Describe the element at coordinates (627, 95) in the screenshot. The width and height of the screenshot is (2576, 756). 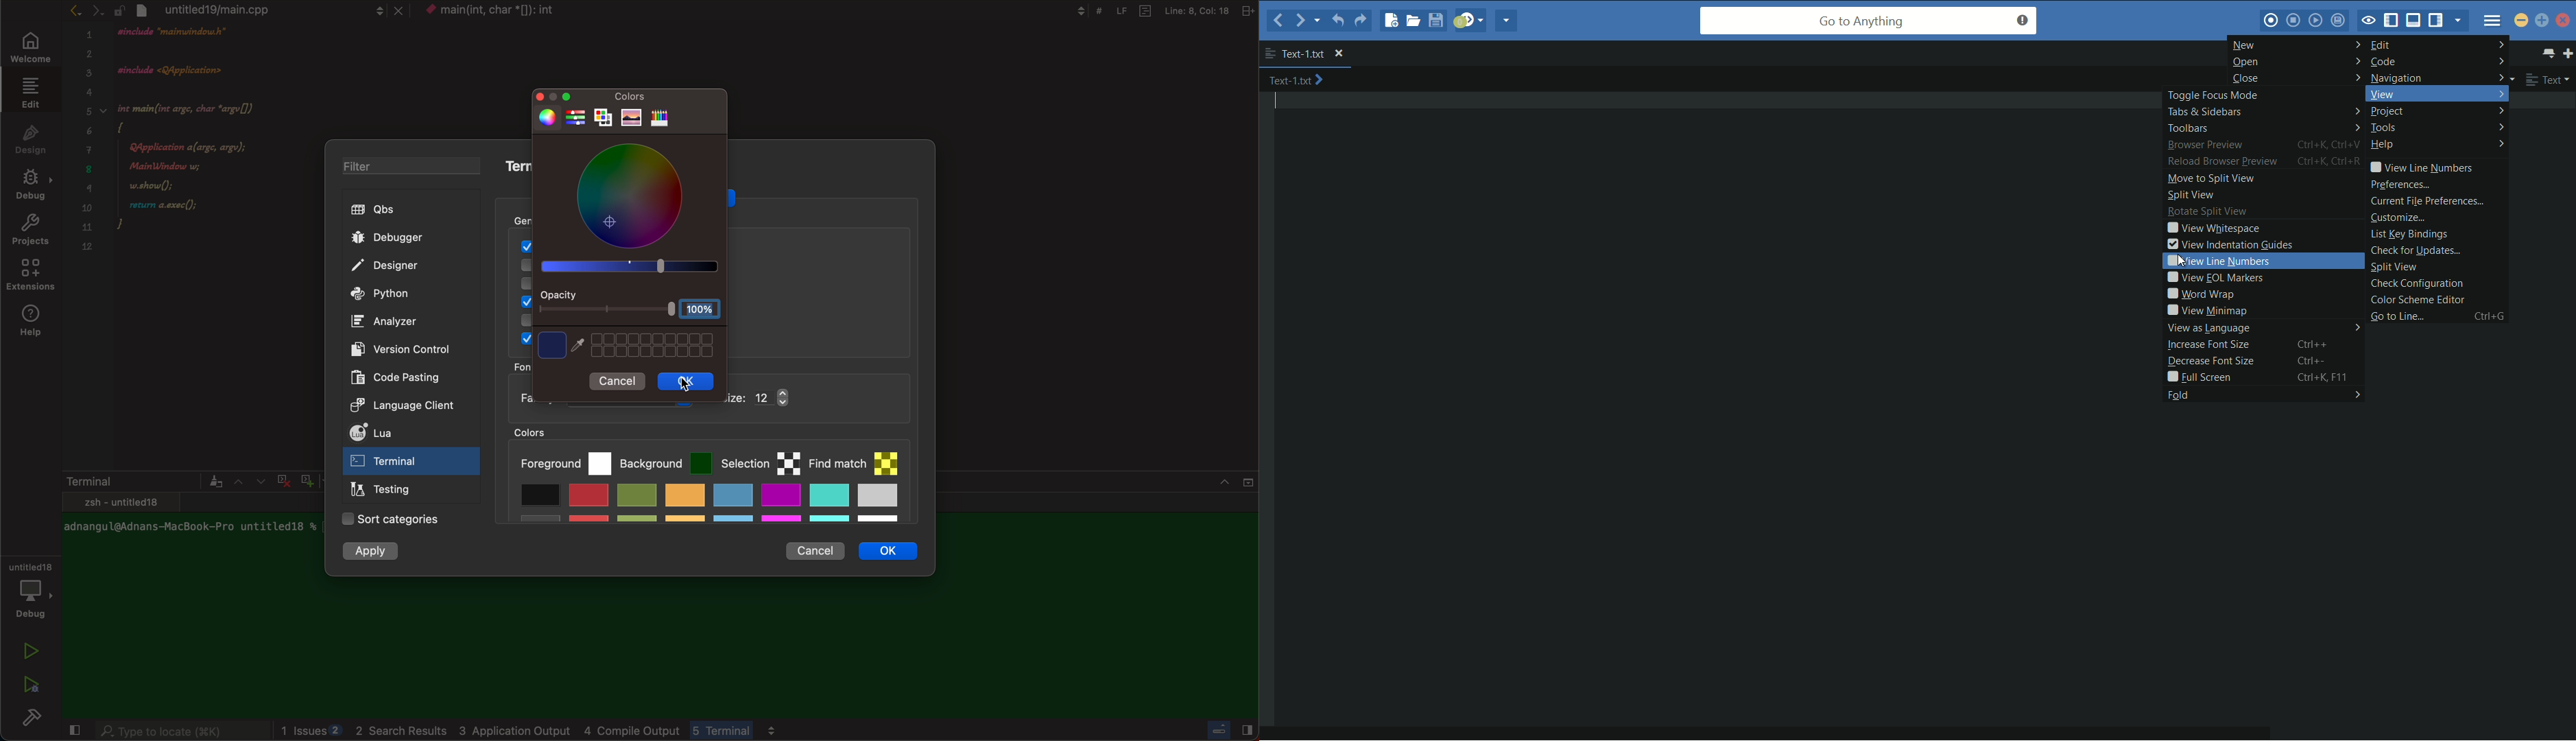
I see `colors` at that location.